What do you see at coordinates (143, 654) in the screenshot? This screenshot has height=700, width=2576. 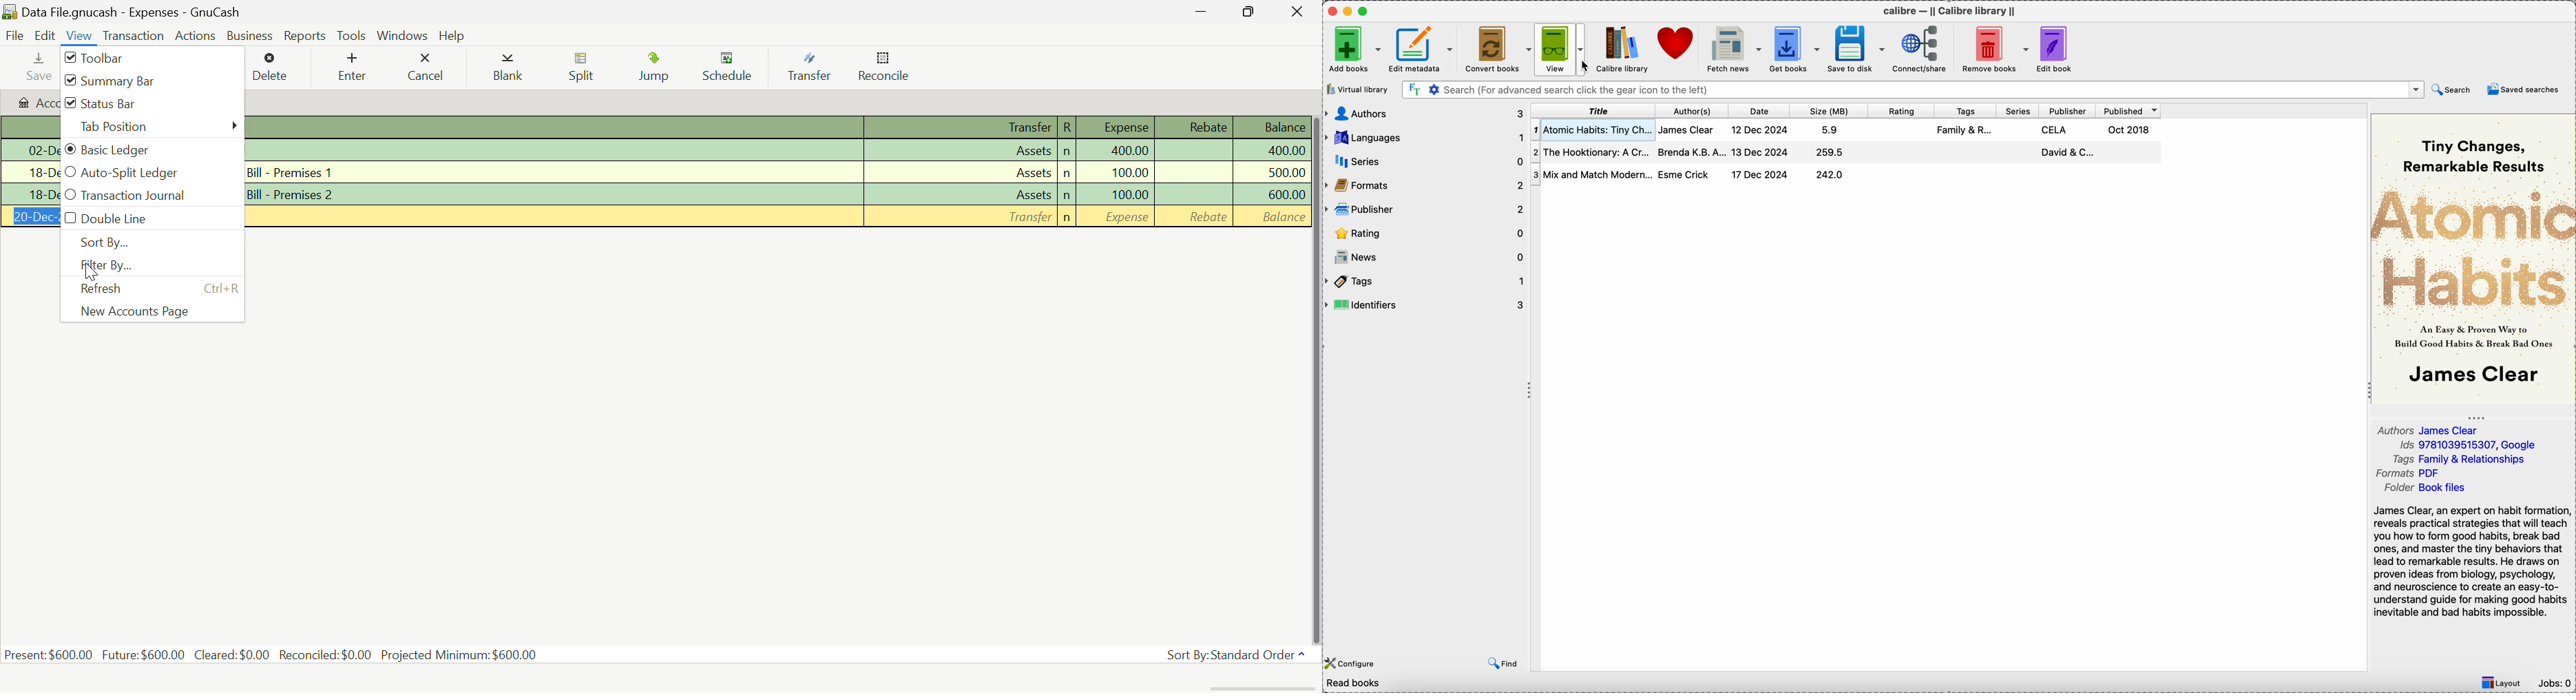 I see `Future` at bounding box center [143, 654].